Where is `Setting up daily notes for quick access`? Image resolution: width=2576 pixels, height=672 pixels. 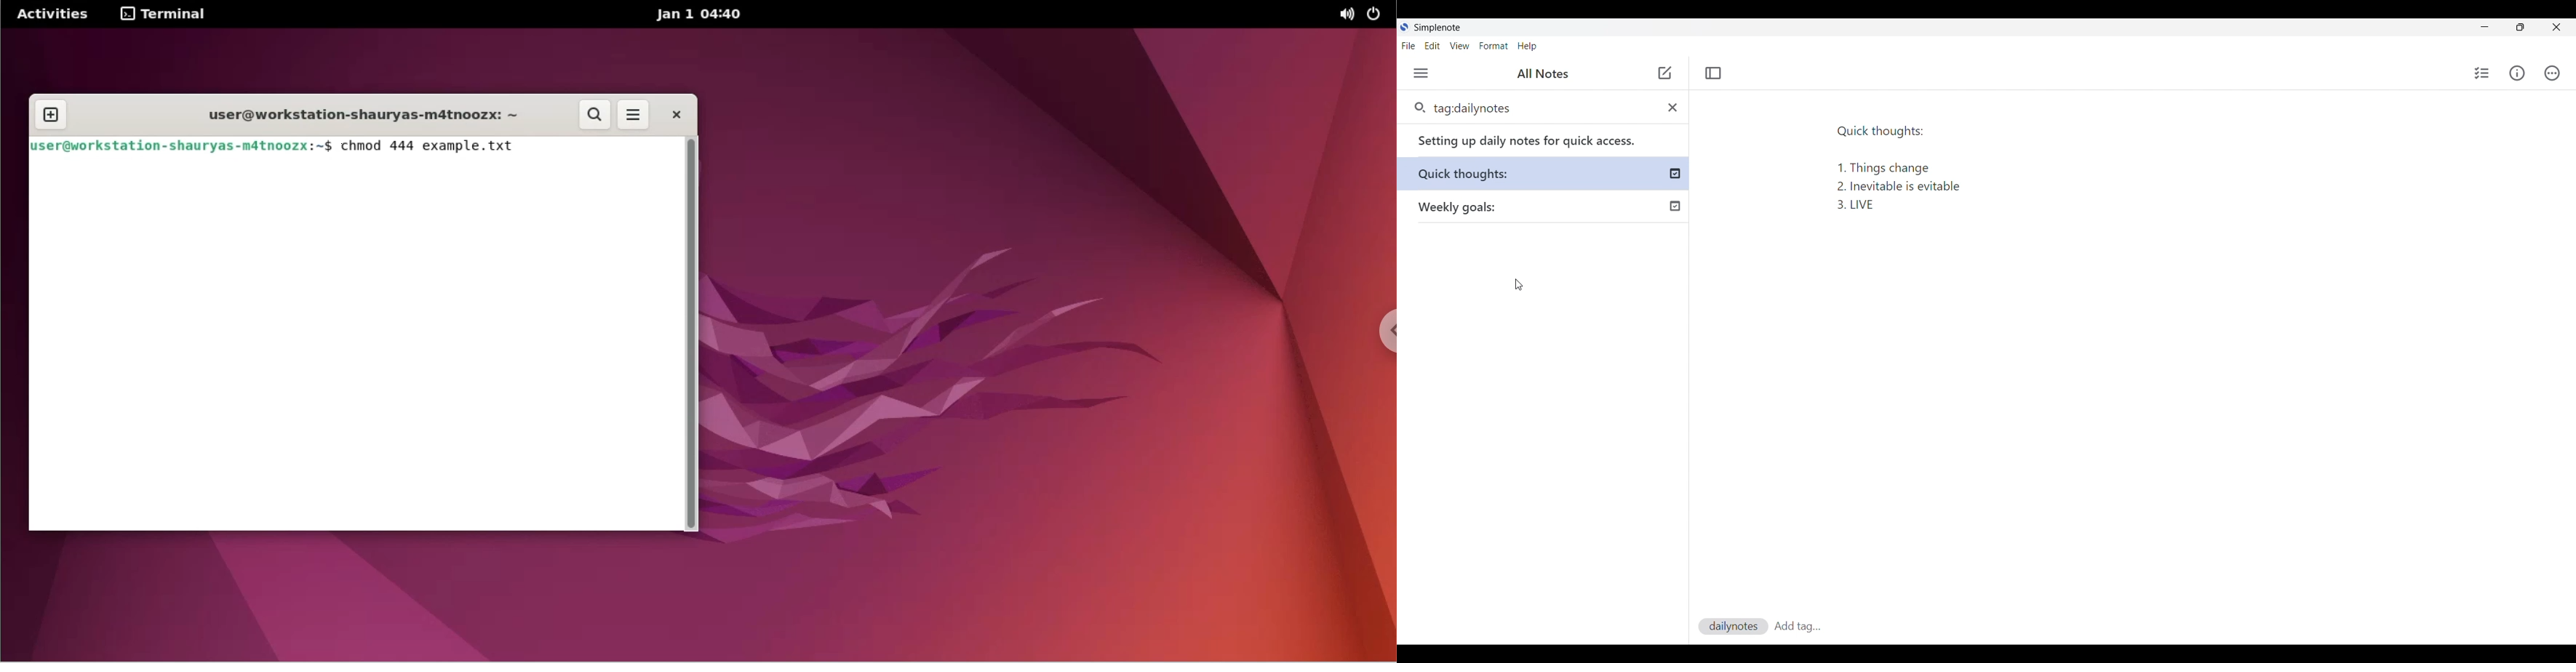 Setting up daily notes for quick access is located at coordinates (1536, 140).